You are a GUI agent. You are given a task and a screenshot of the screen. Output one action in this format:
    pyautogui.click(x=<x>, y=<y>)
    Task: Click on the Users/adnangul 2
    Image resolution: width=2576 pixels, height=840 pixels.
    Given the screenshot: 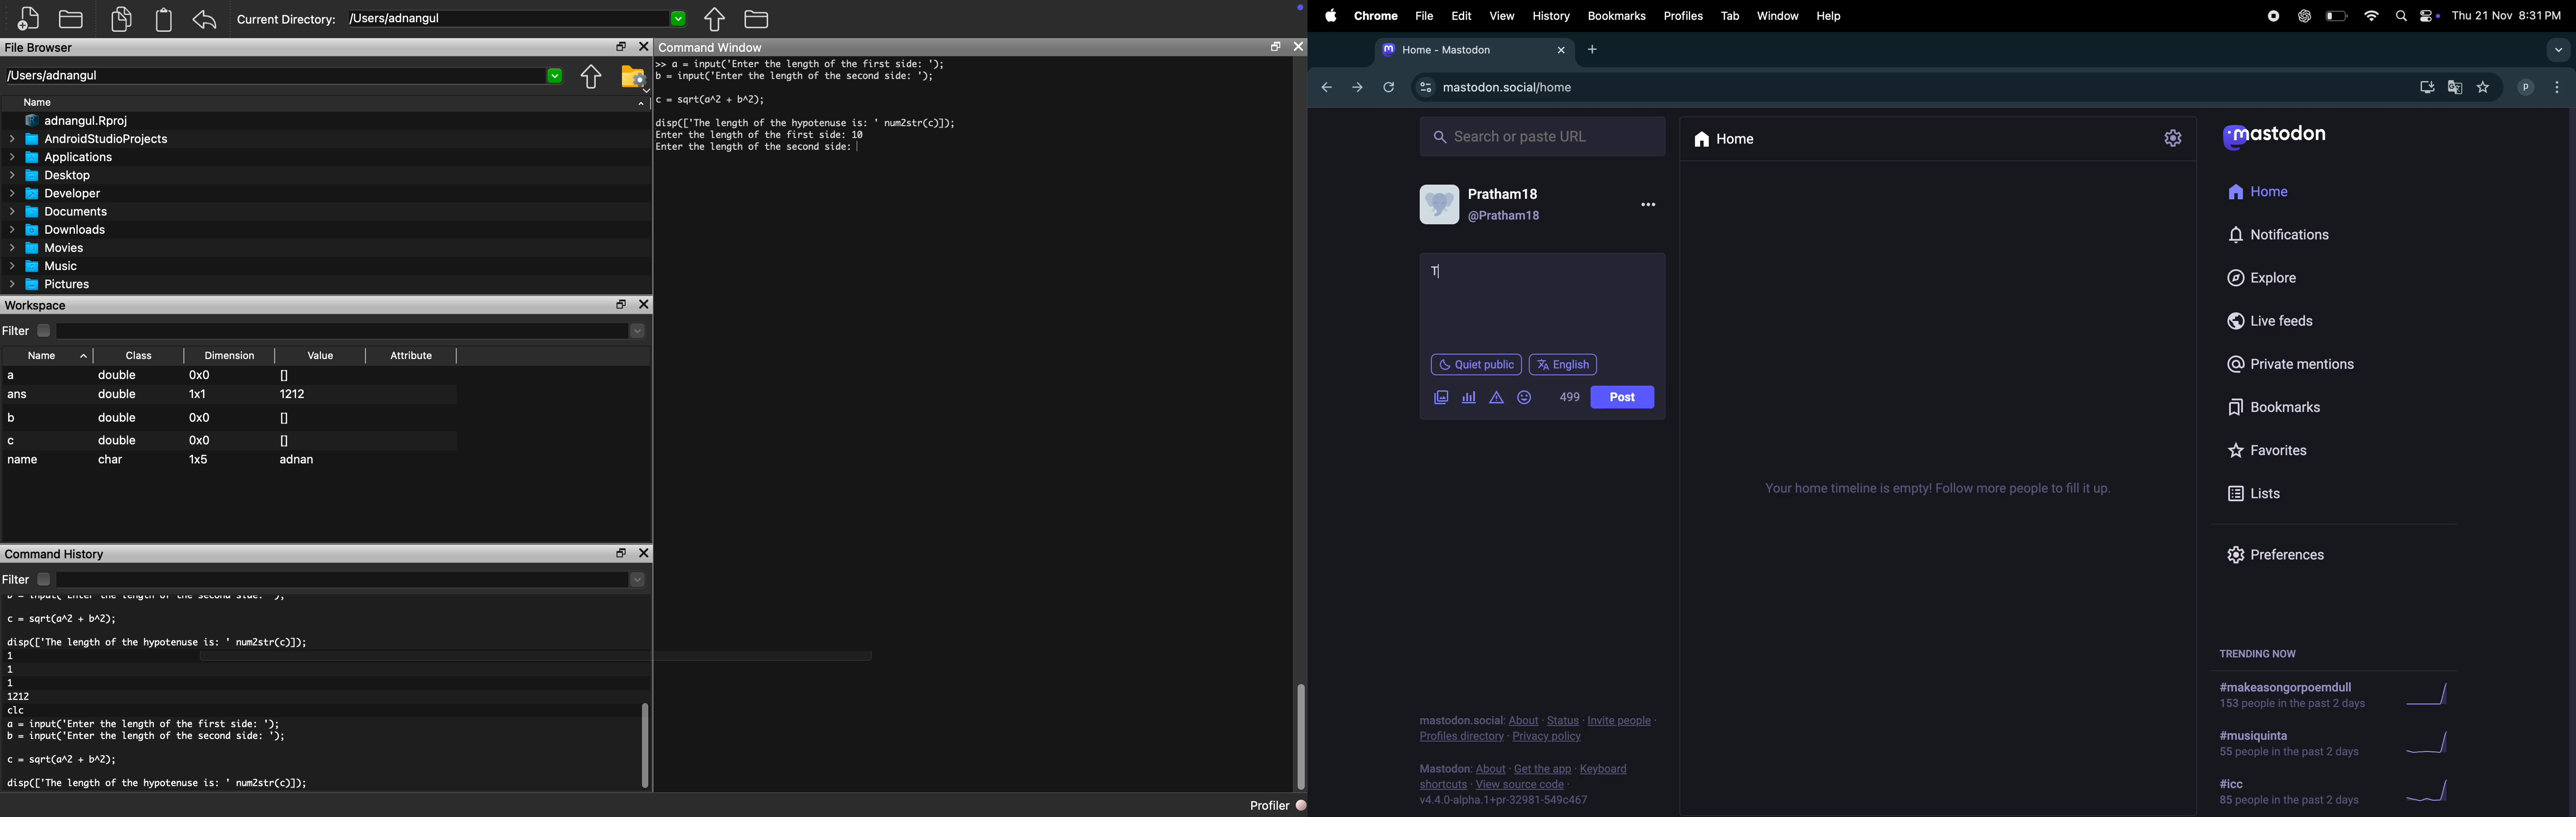 What is the action you would take?
    pyautogui.click(x=283, y=76)
    